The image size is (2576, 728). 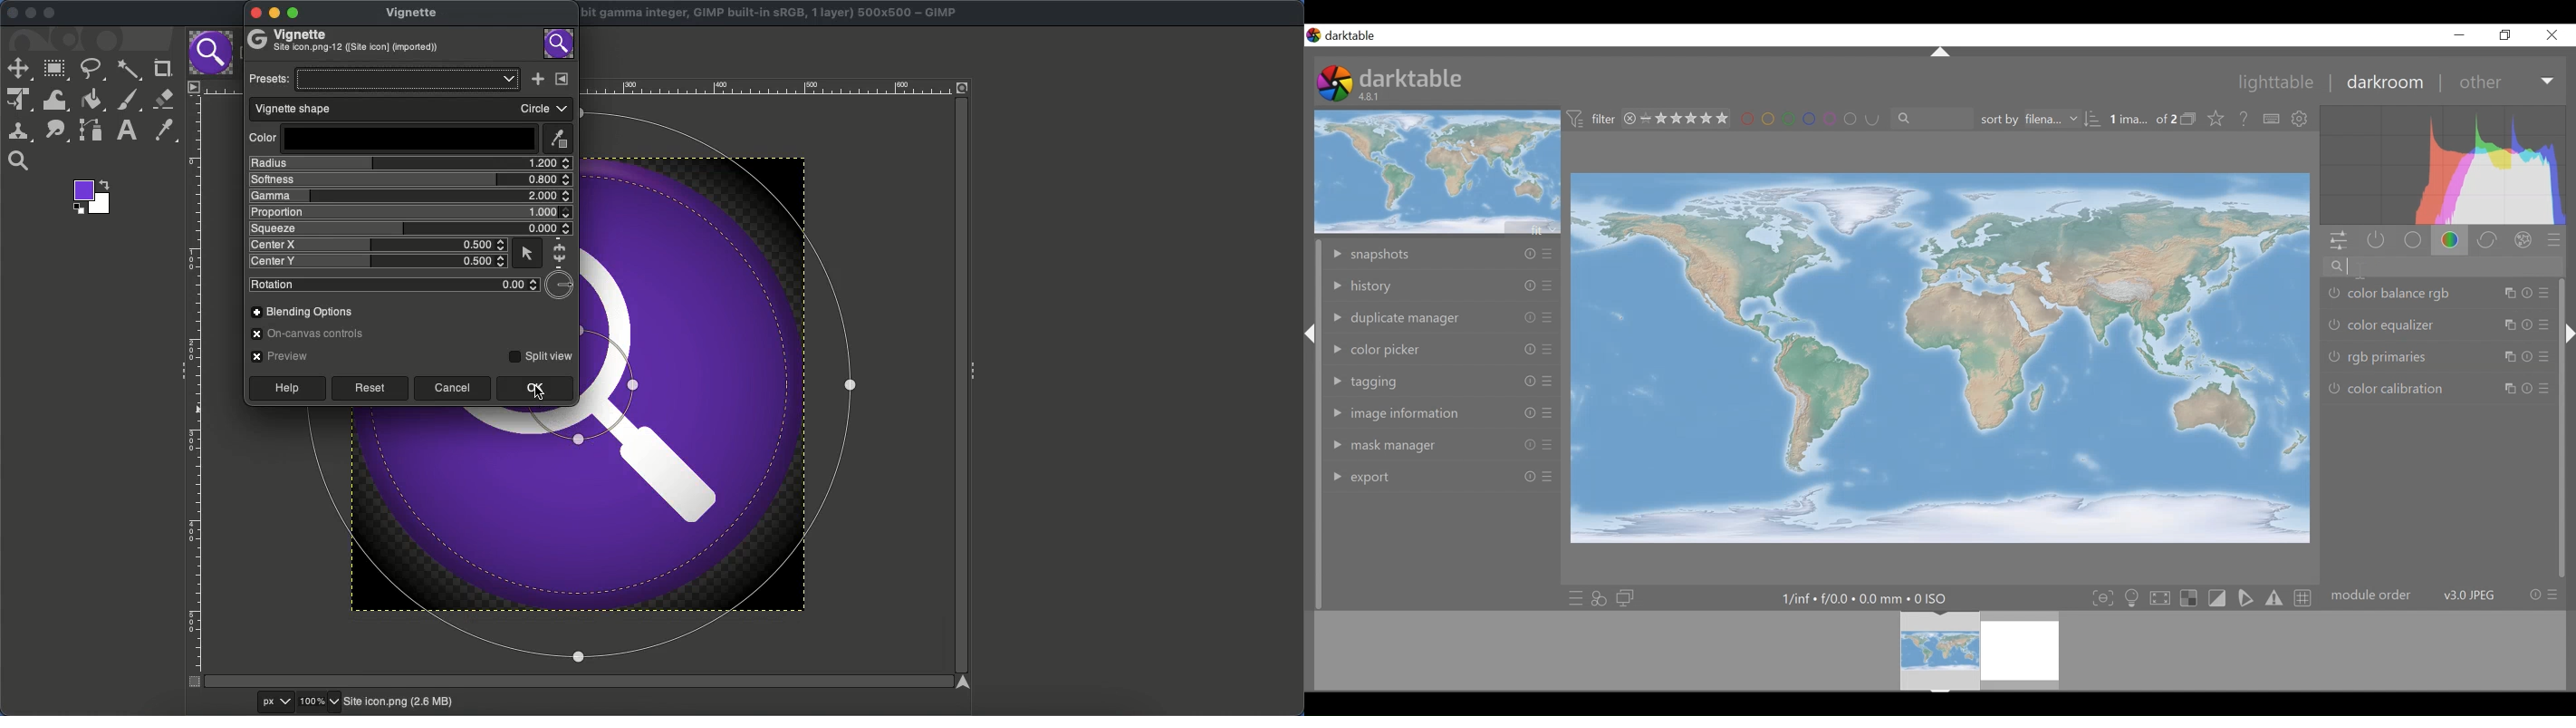 I want to click on duplicate manager, so click(x=1441, y=320).